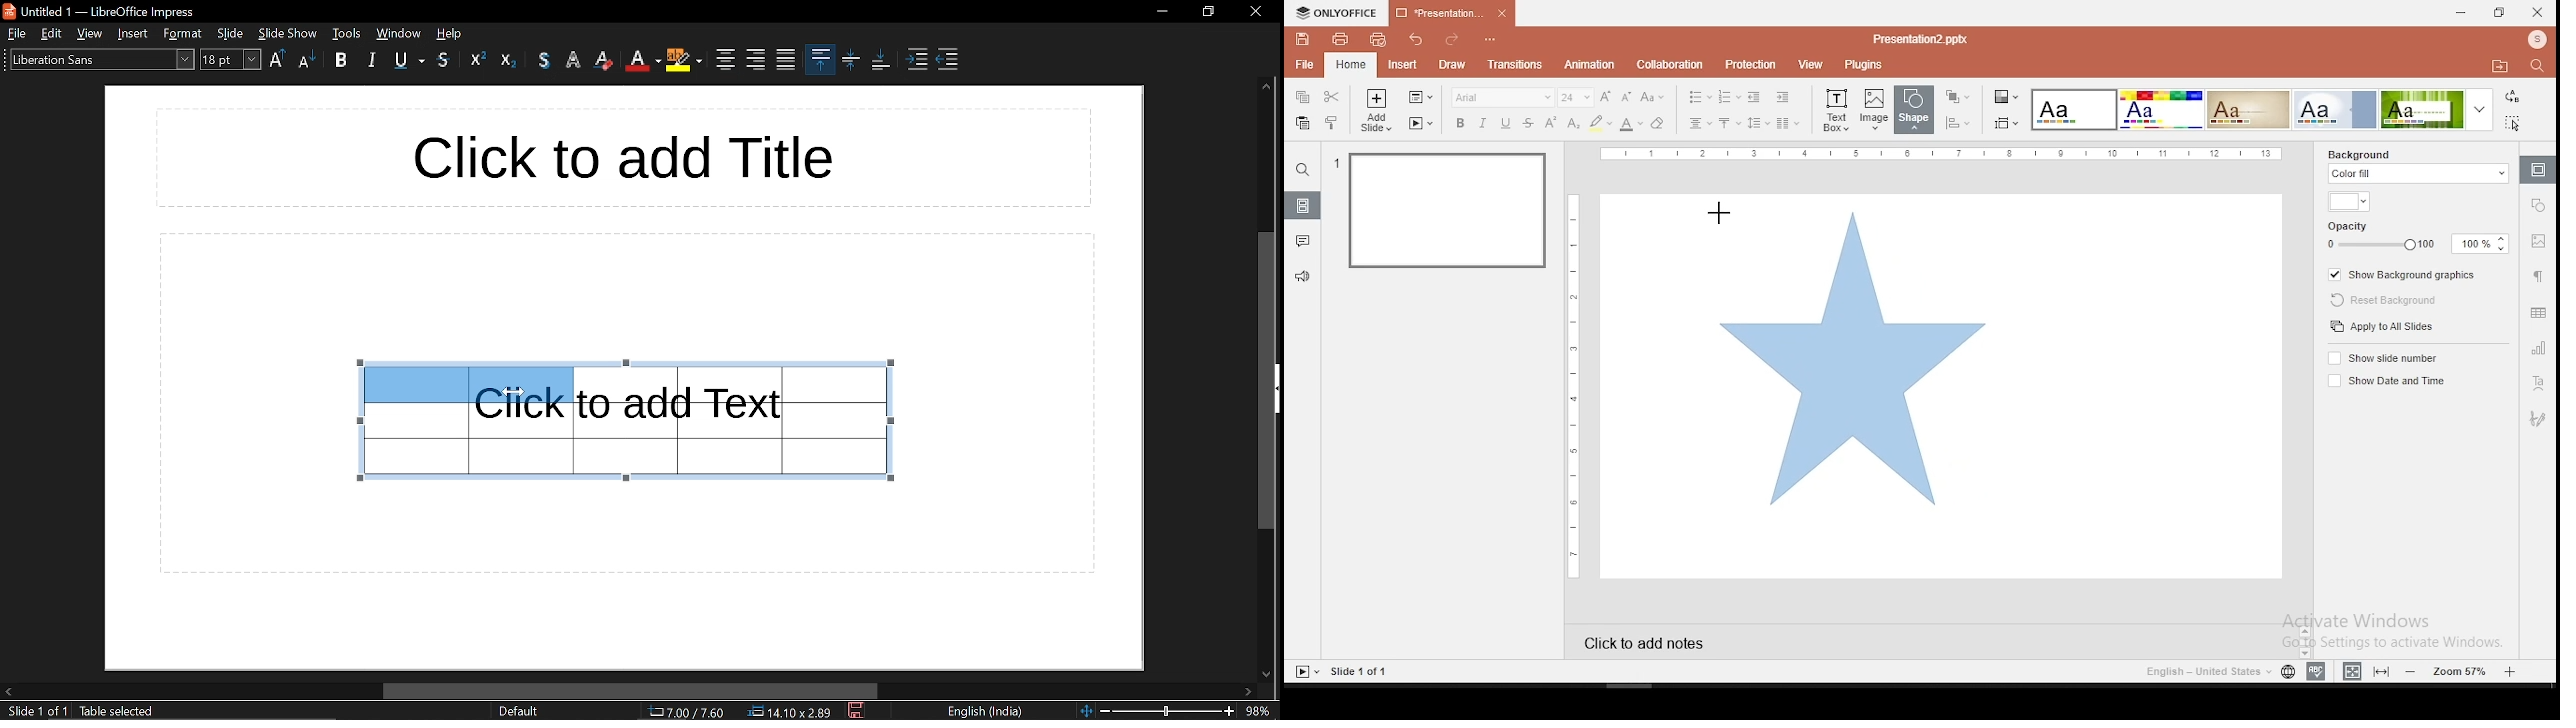 The height and width of the screenshot is (728, 2576). I want to click on eraser, so click(606, 60).